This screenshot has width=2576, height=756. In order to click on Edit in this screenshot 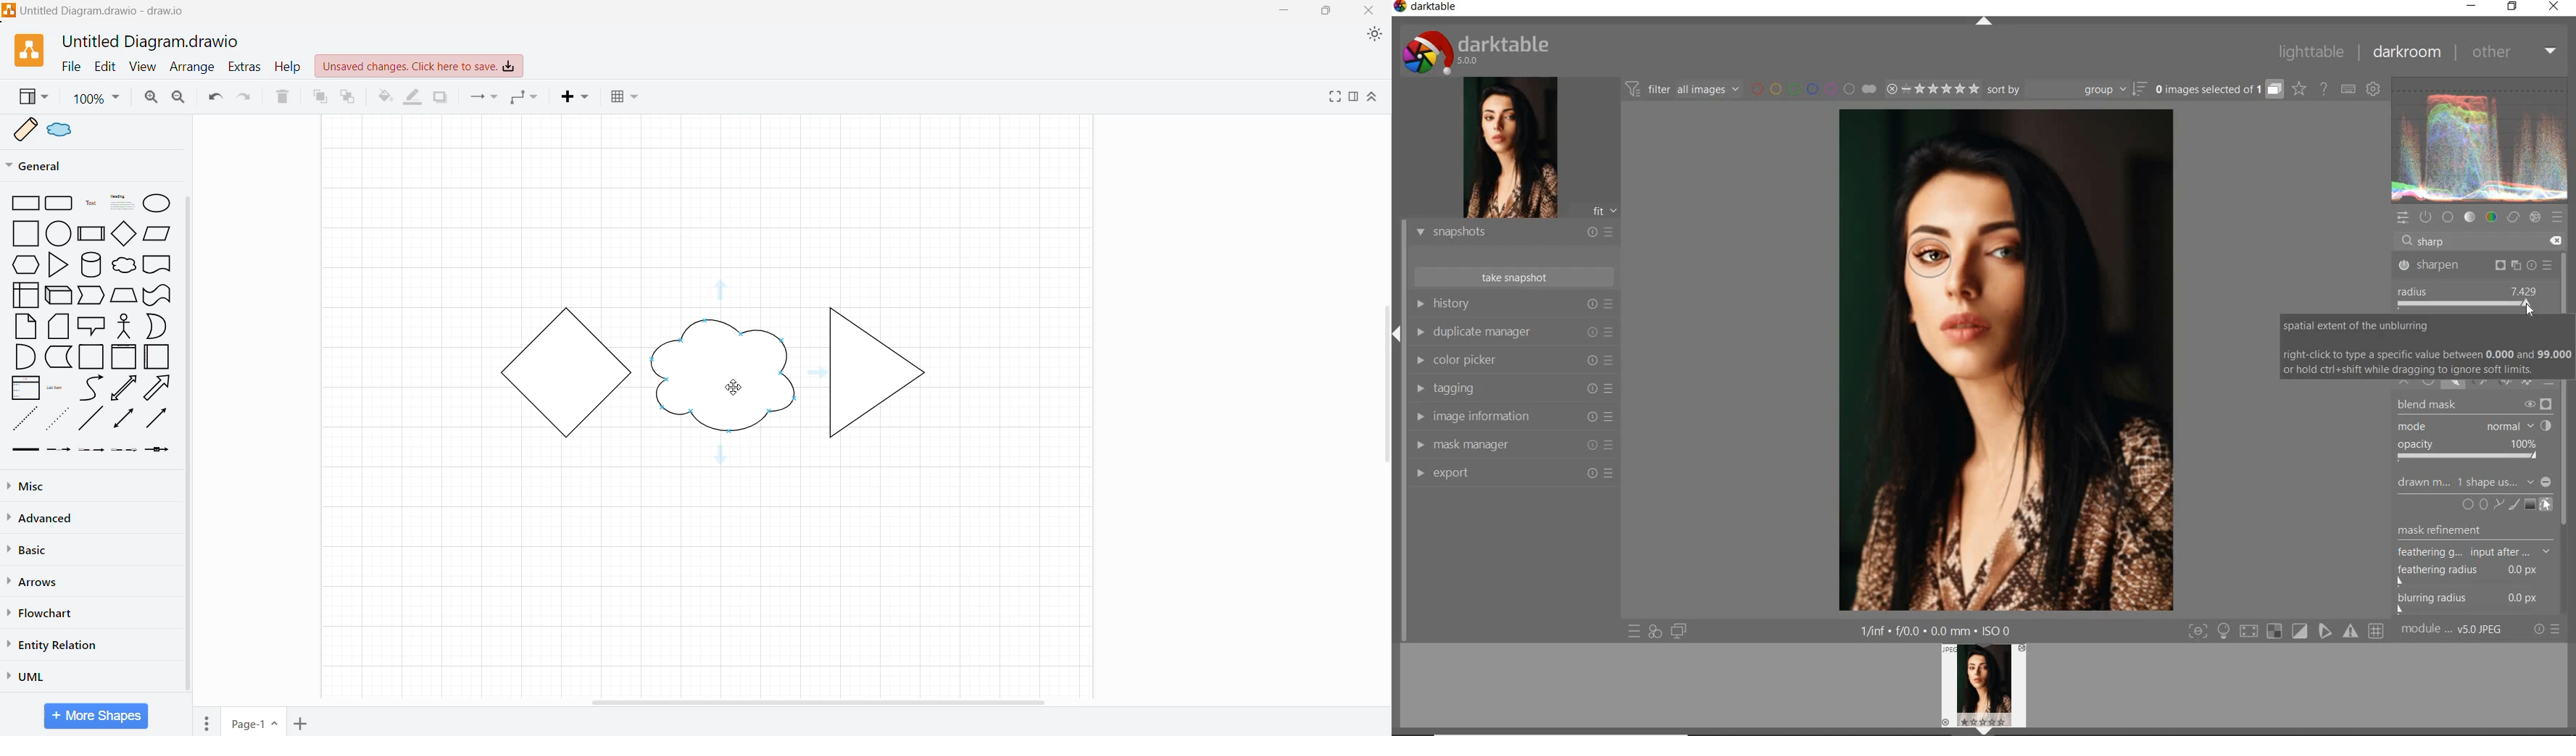, I will do `click(105, 66)`.